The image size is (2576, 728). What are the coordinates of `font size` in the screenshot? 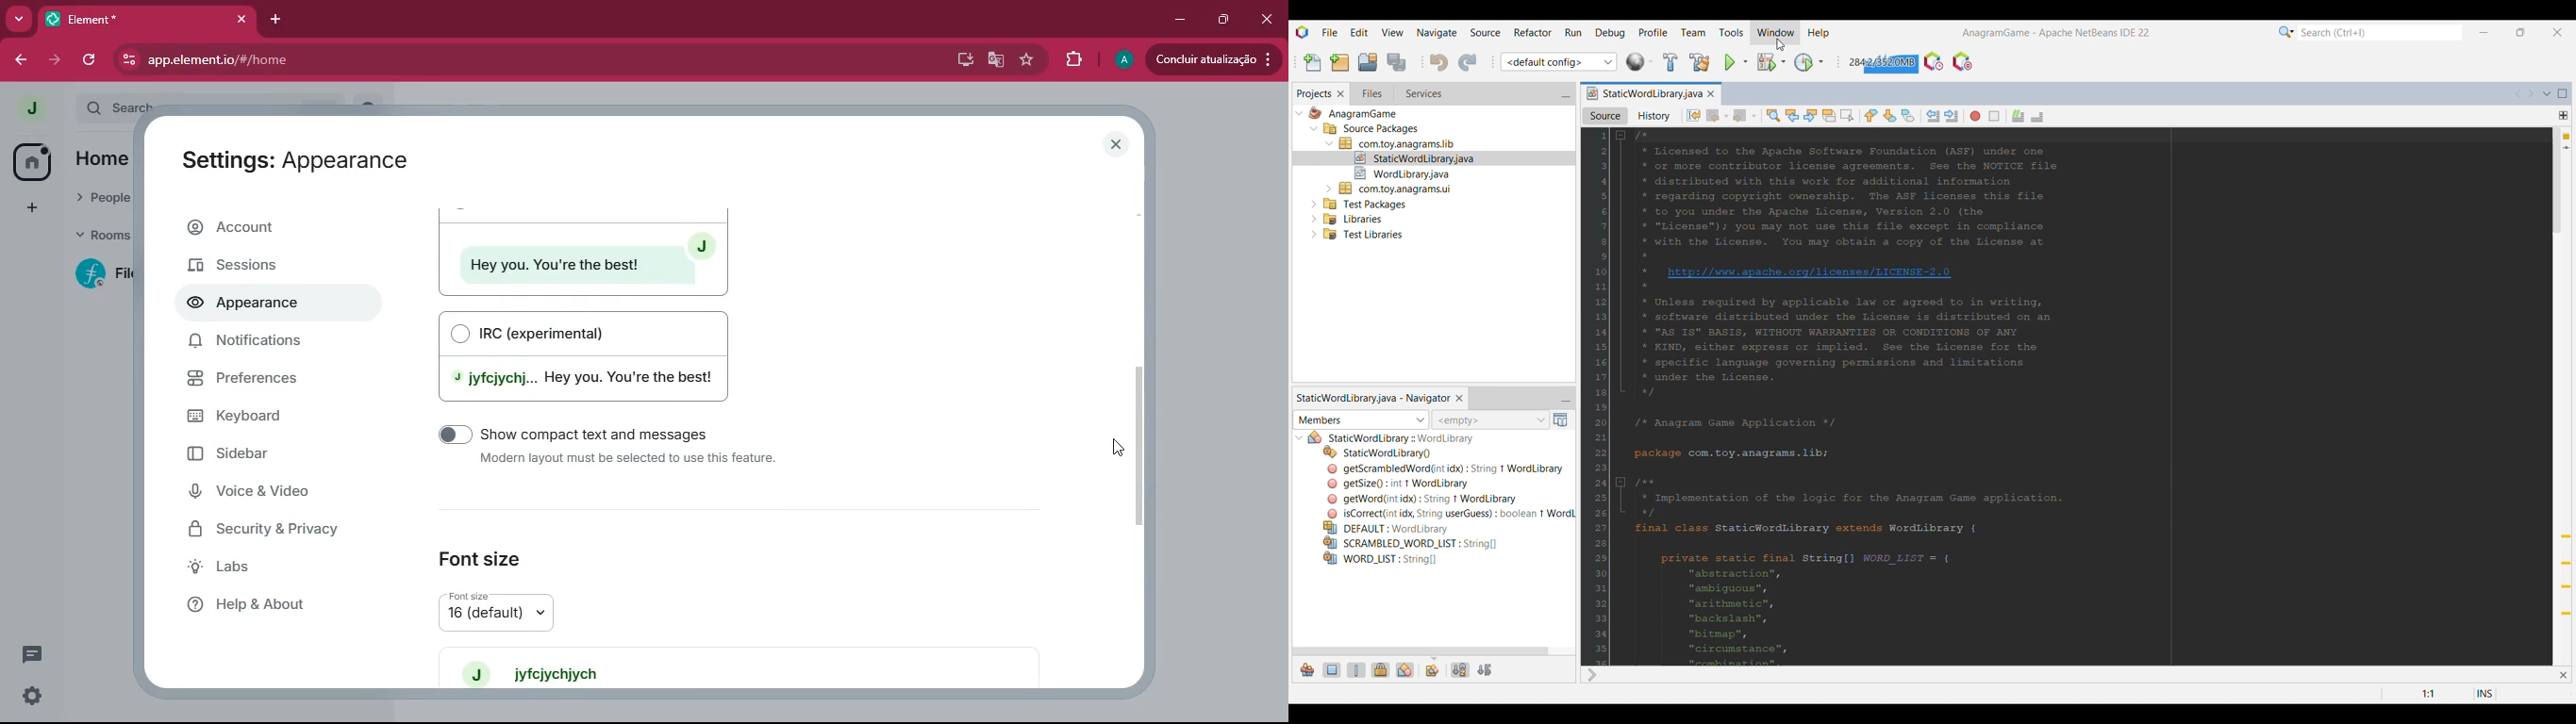 It's located at (483, 552).